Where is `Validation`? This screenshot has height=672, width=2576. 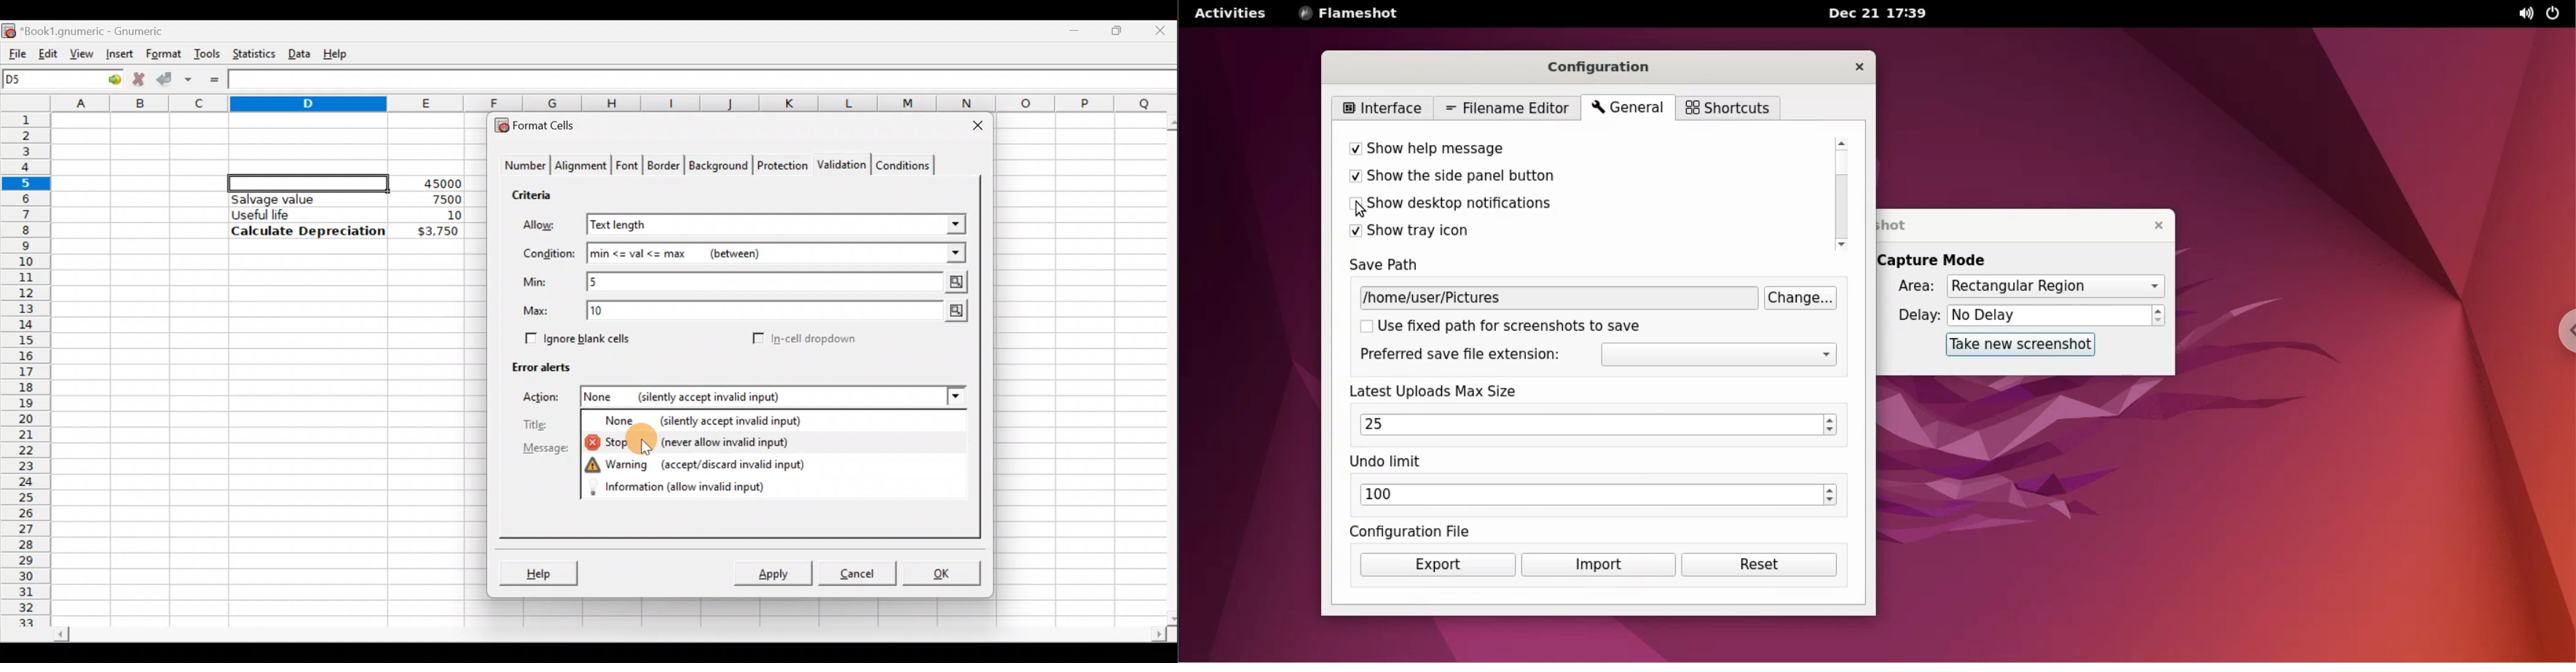
Validation is located at coordinates (839, 166).